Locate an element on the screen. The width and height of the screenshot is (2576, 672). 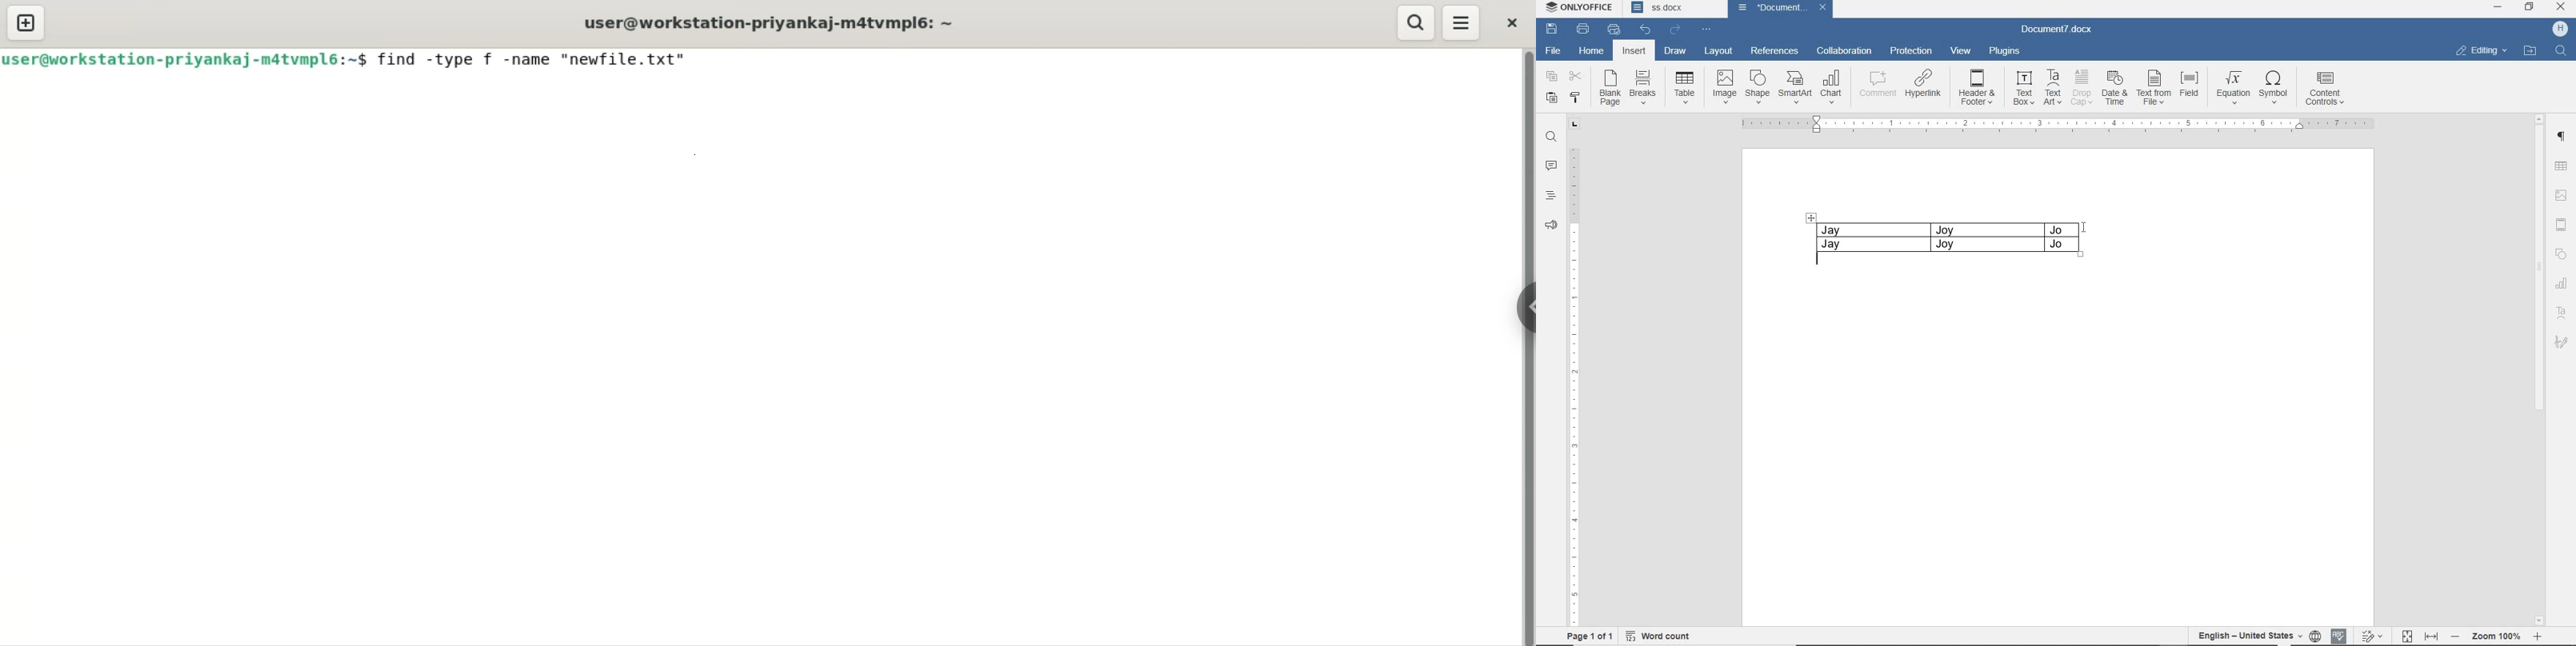
REDO is located at coordinates (1675, 30).